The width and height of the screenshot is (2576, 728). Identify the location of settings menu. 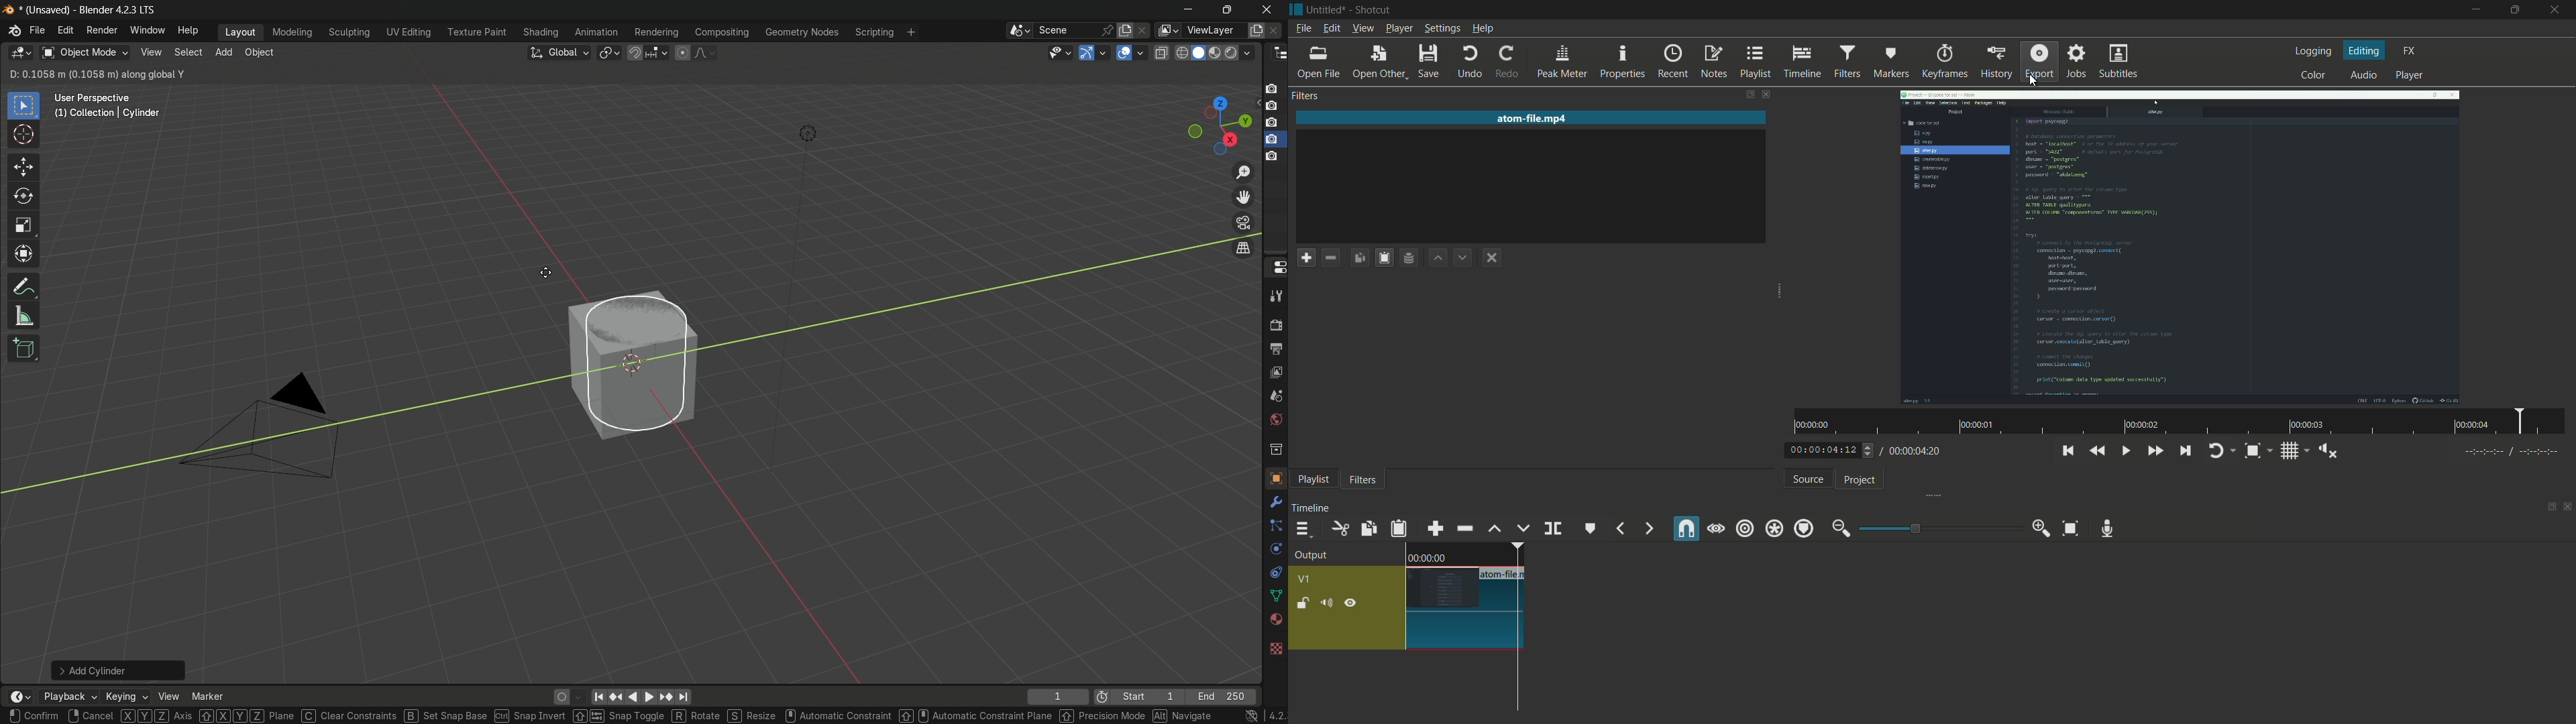
(1442, 28).